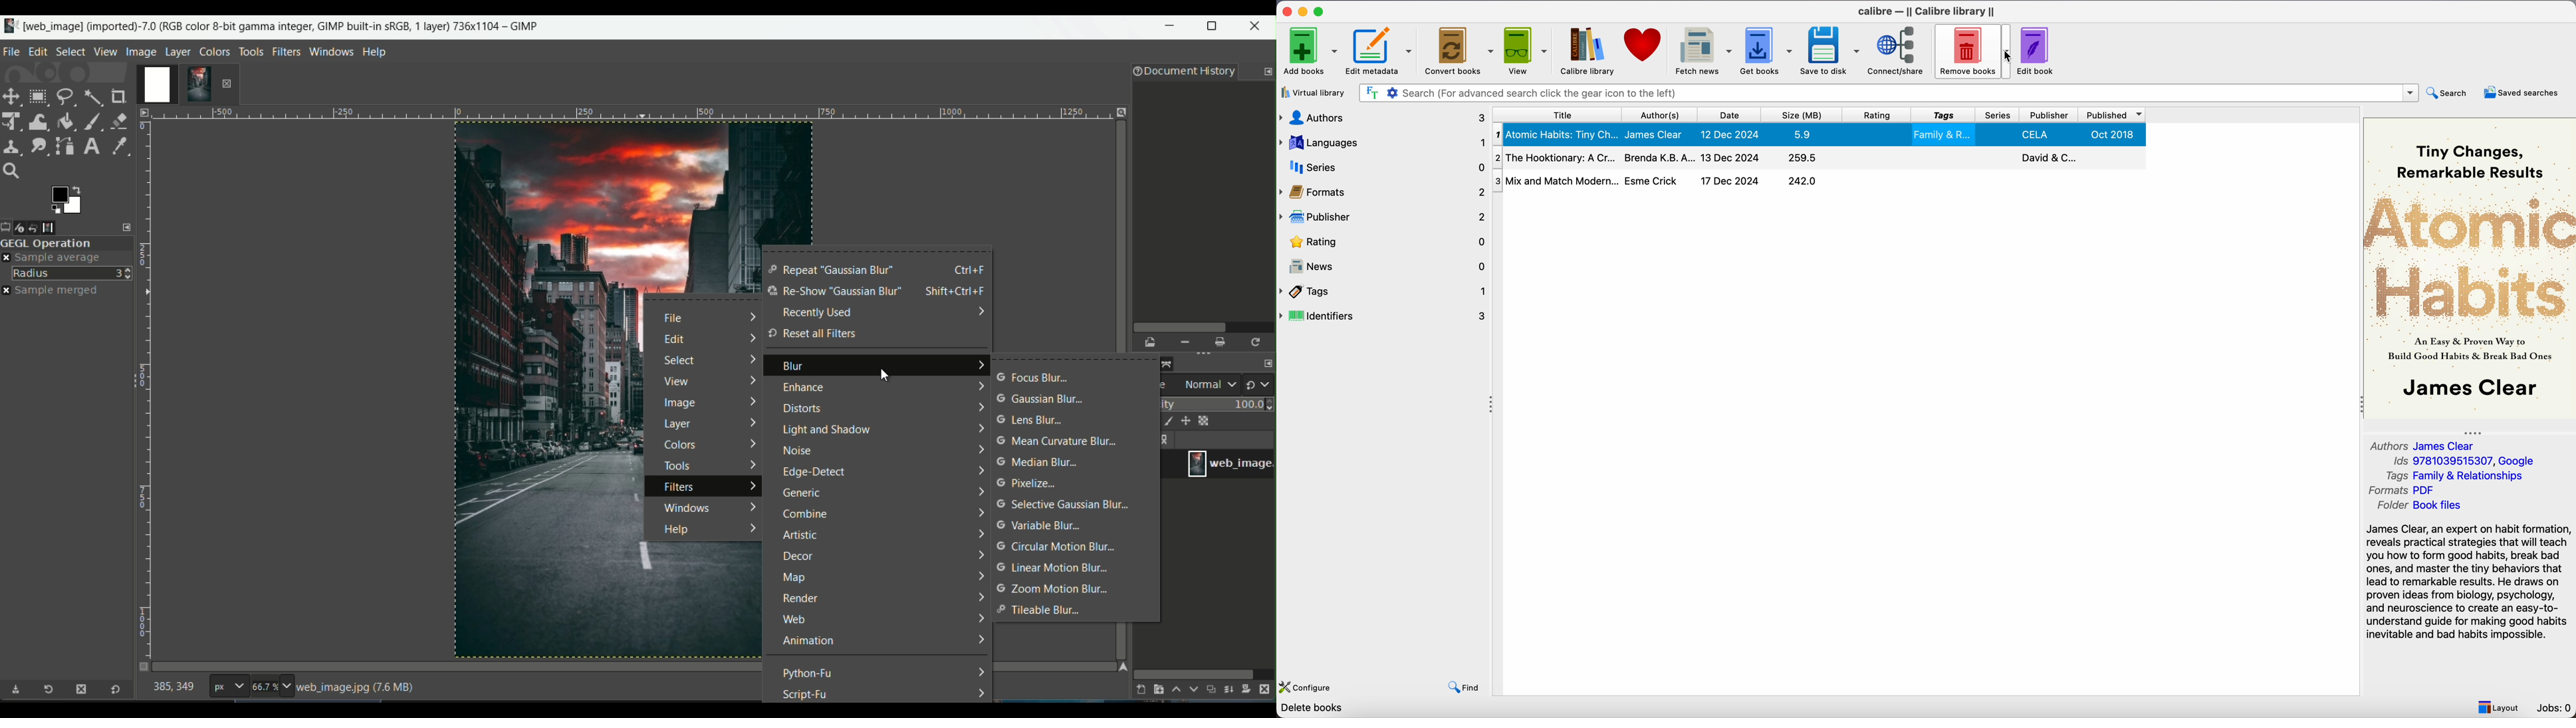 The height and width of the screenshot is (728, 2576). What do you see at coordinates (2405, 490) in the screenshot?
I see `Formats PDF` at bounding box center [2405, 490].